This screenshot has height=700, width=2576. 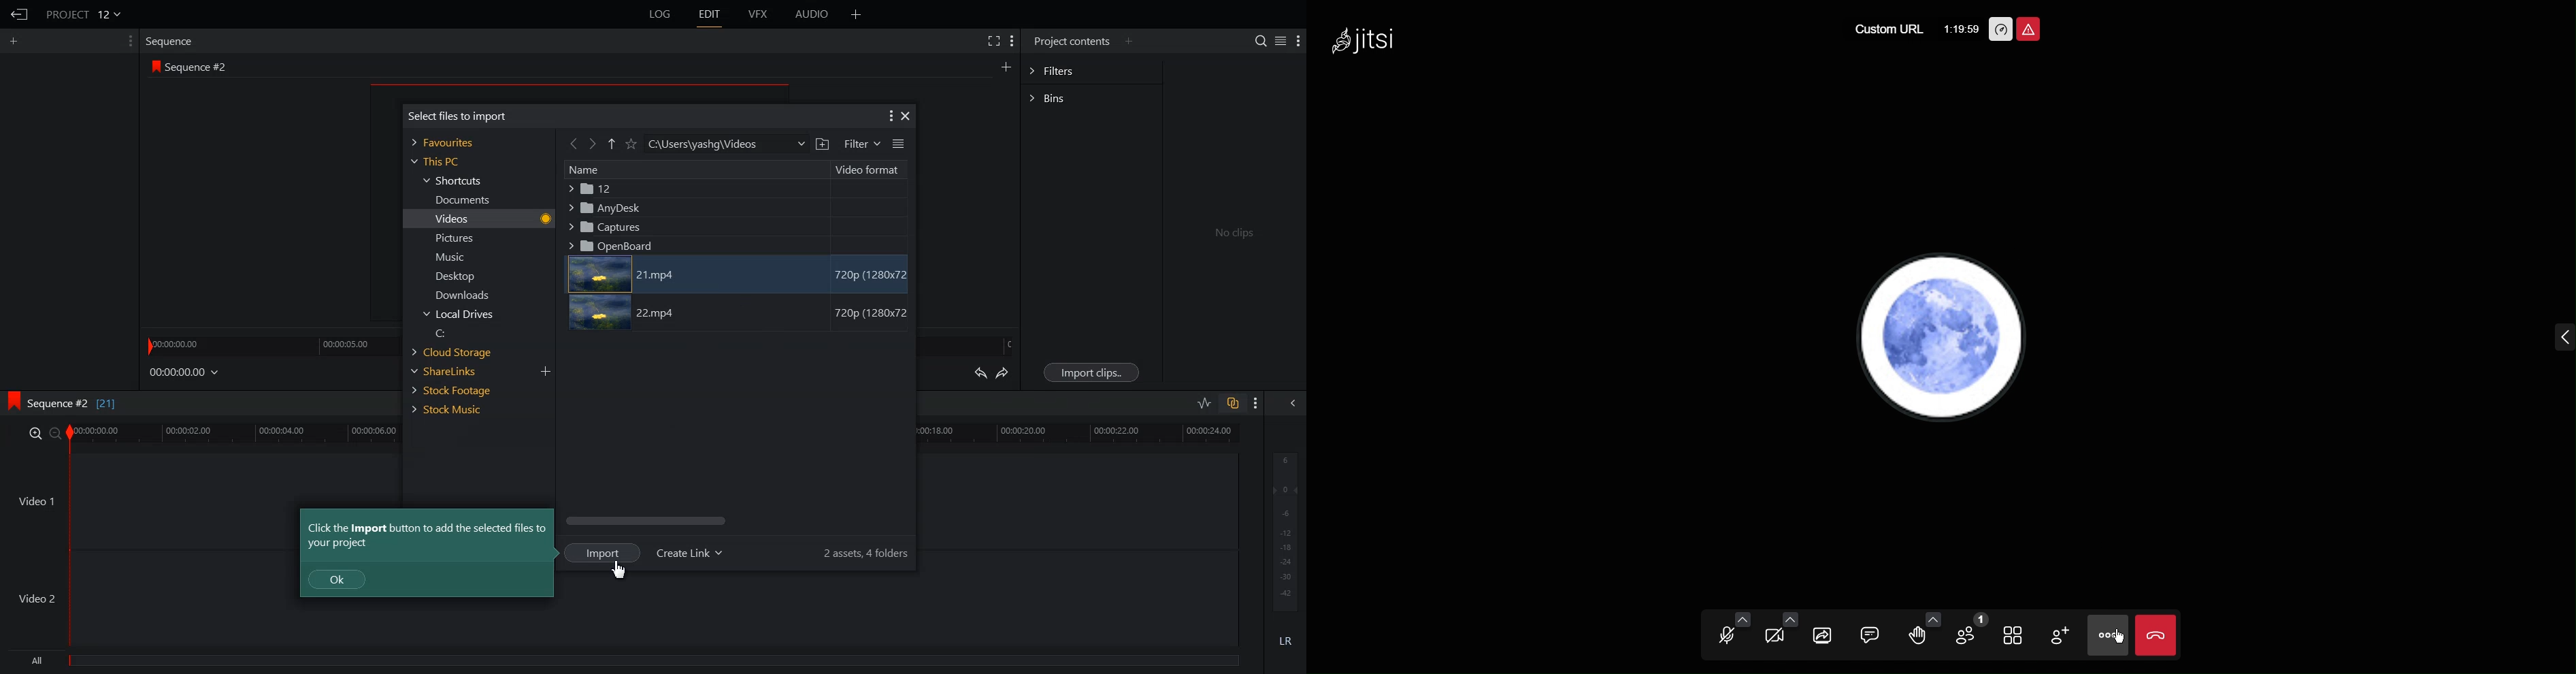 What do you see at coordinates (1286, 641) in the screenshot?
I see `LR` at bounding box center [1286, 641].